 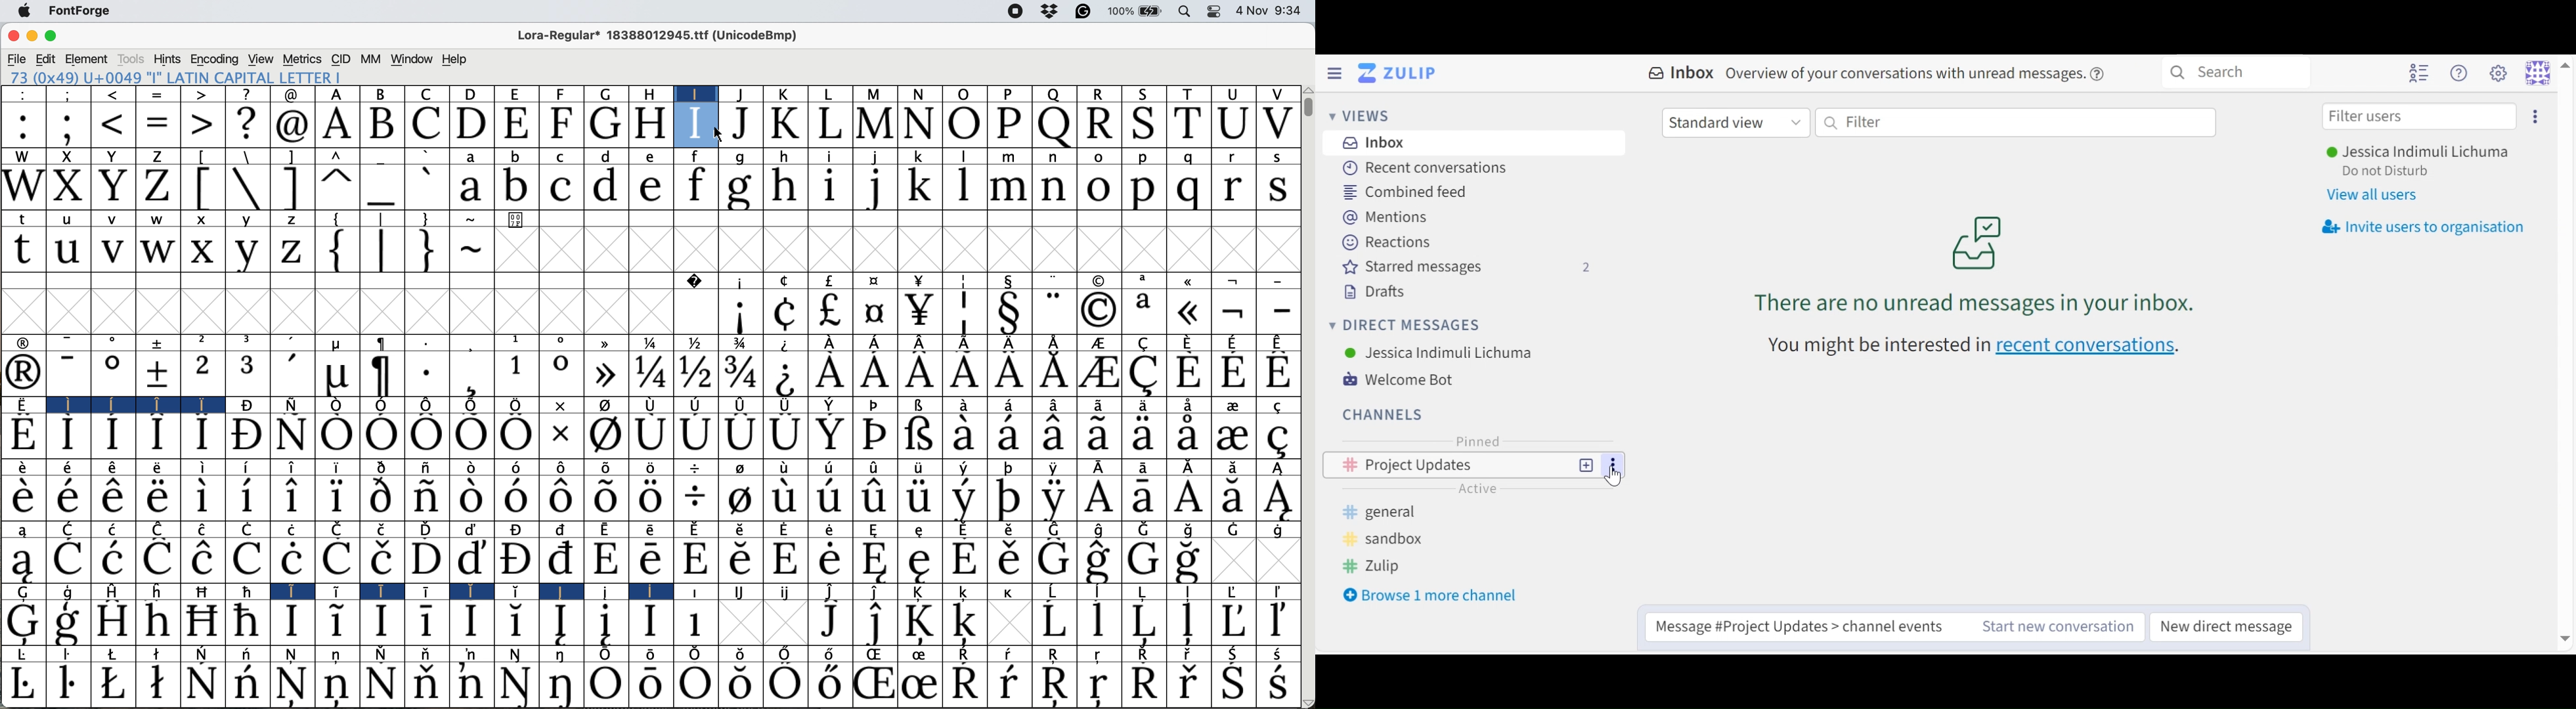 I want to click on View all users, so click(x=2370, y=195).